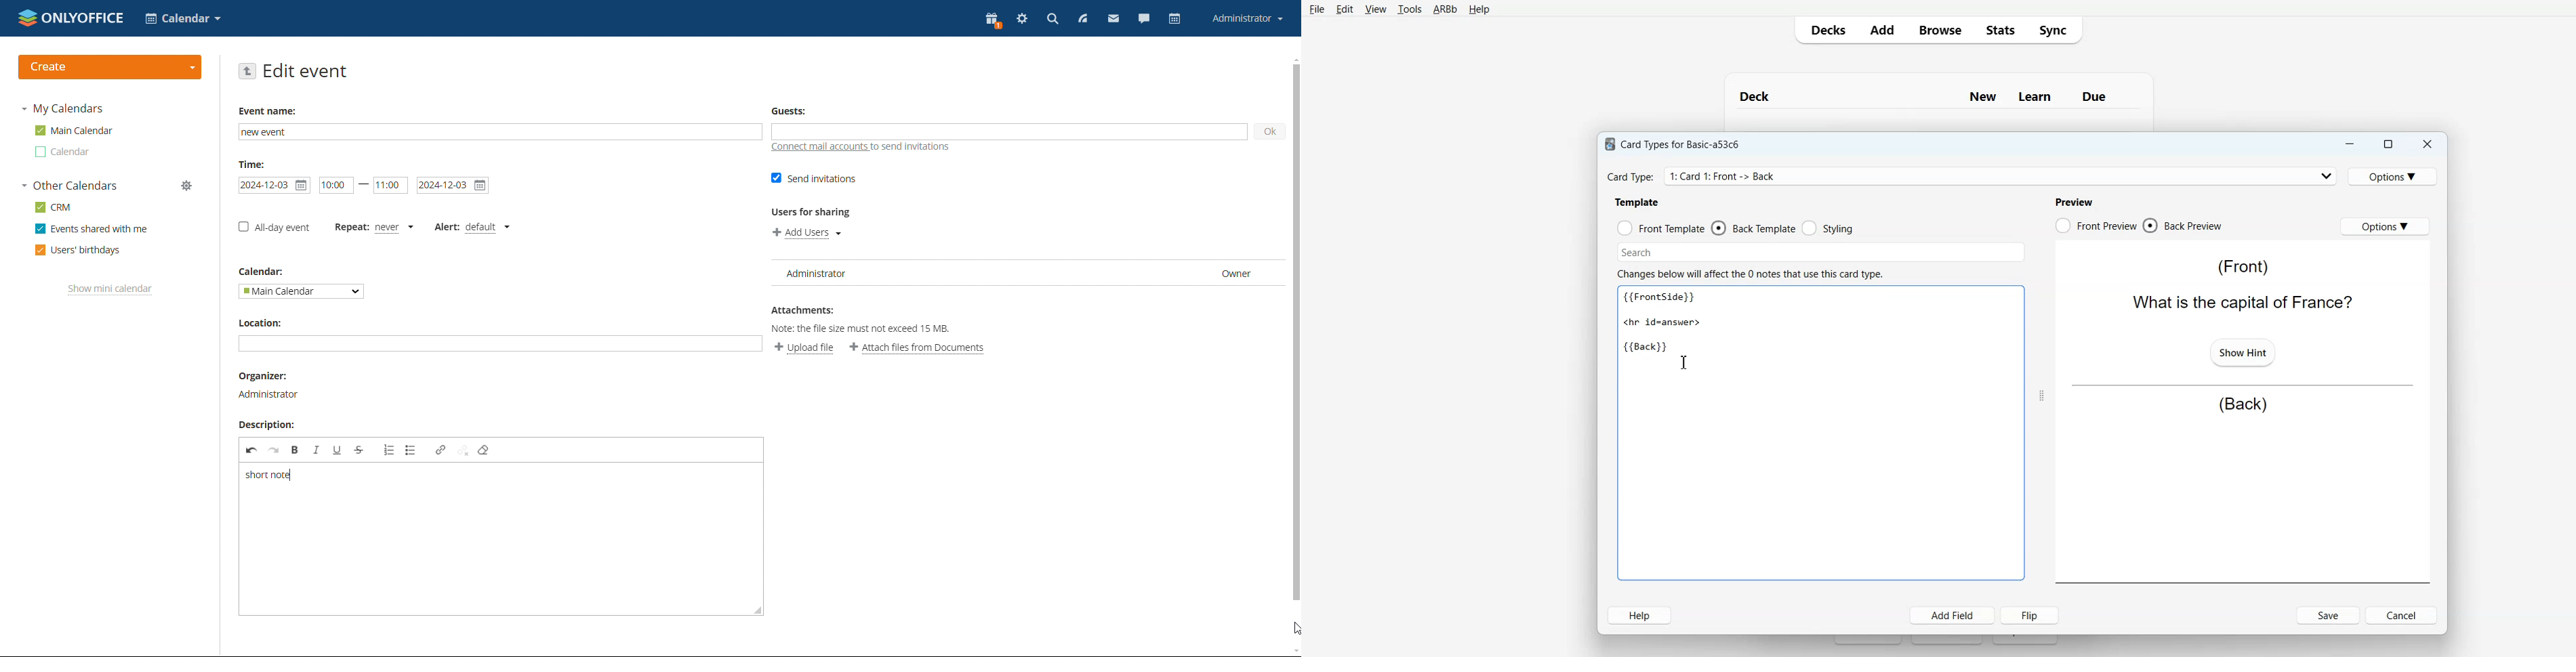 Image resolution: width=2576 pixels, height=672 pixels. What do you see at coordinates (788, 109) in the screenshot?
I see `Guests:` at bounding box center [788, 109].